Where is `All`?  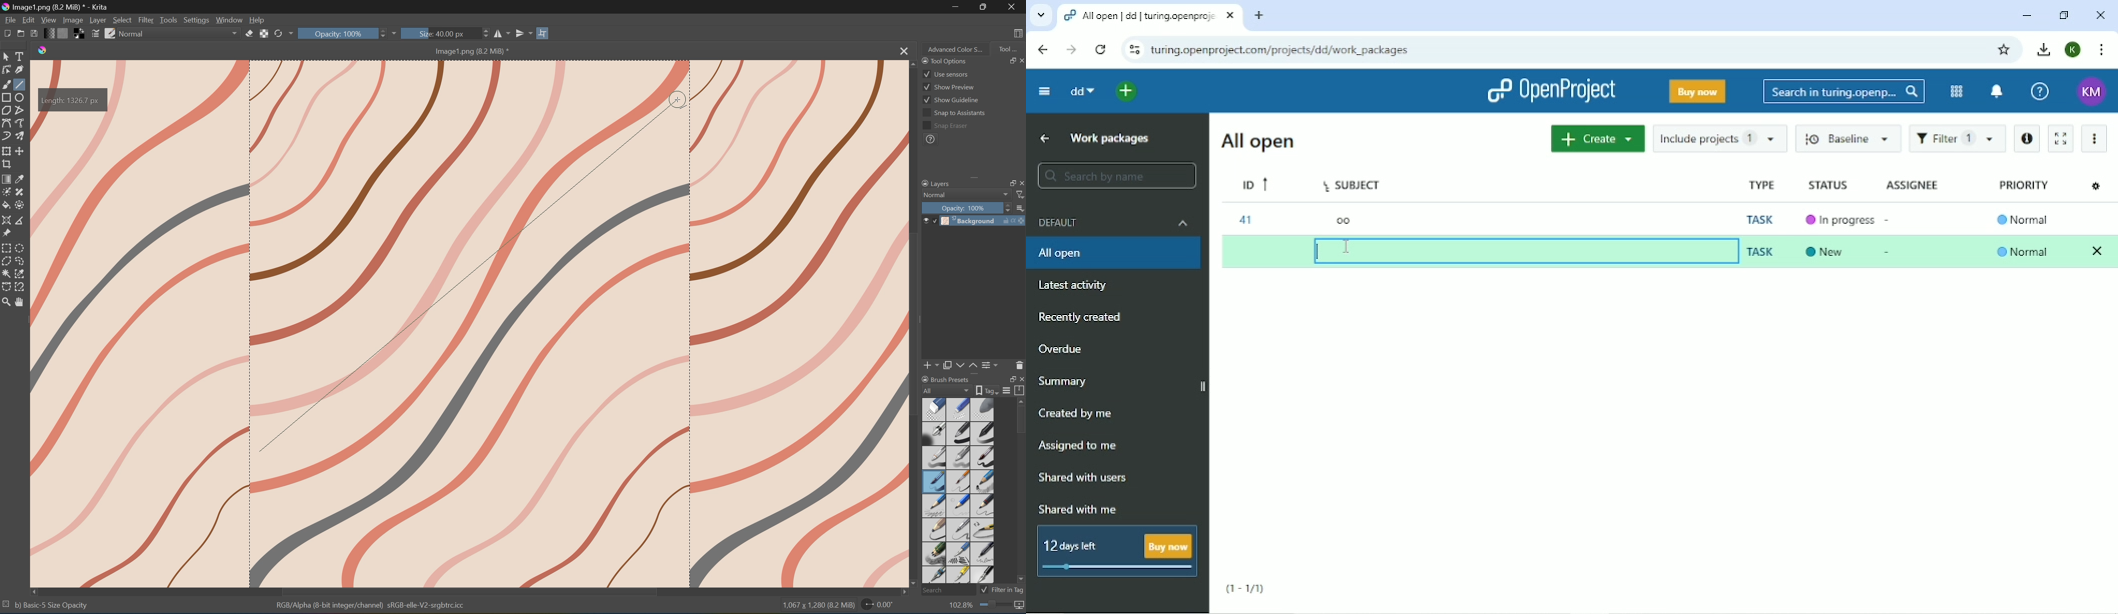 All is located at coordinates (947, 390).